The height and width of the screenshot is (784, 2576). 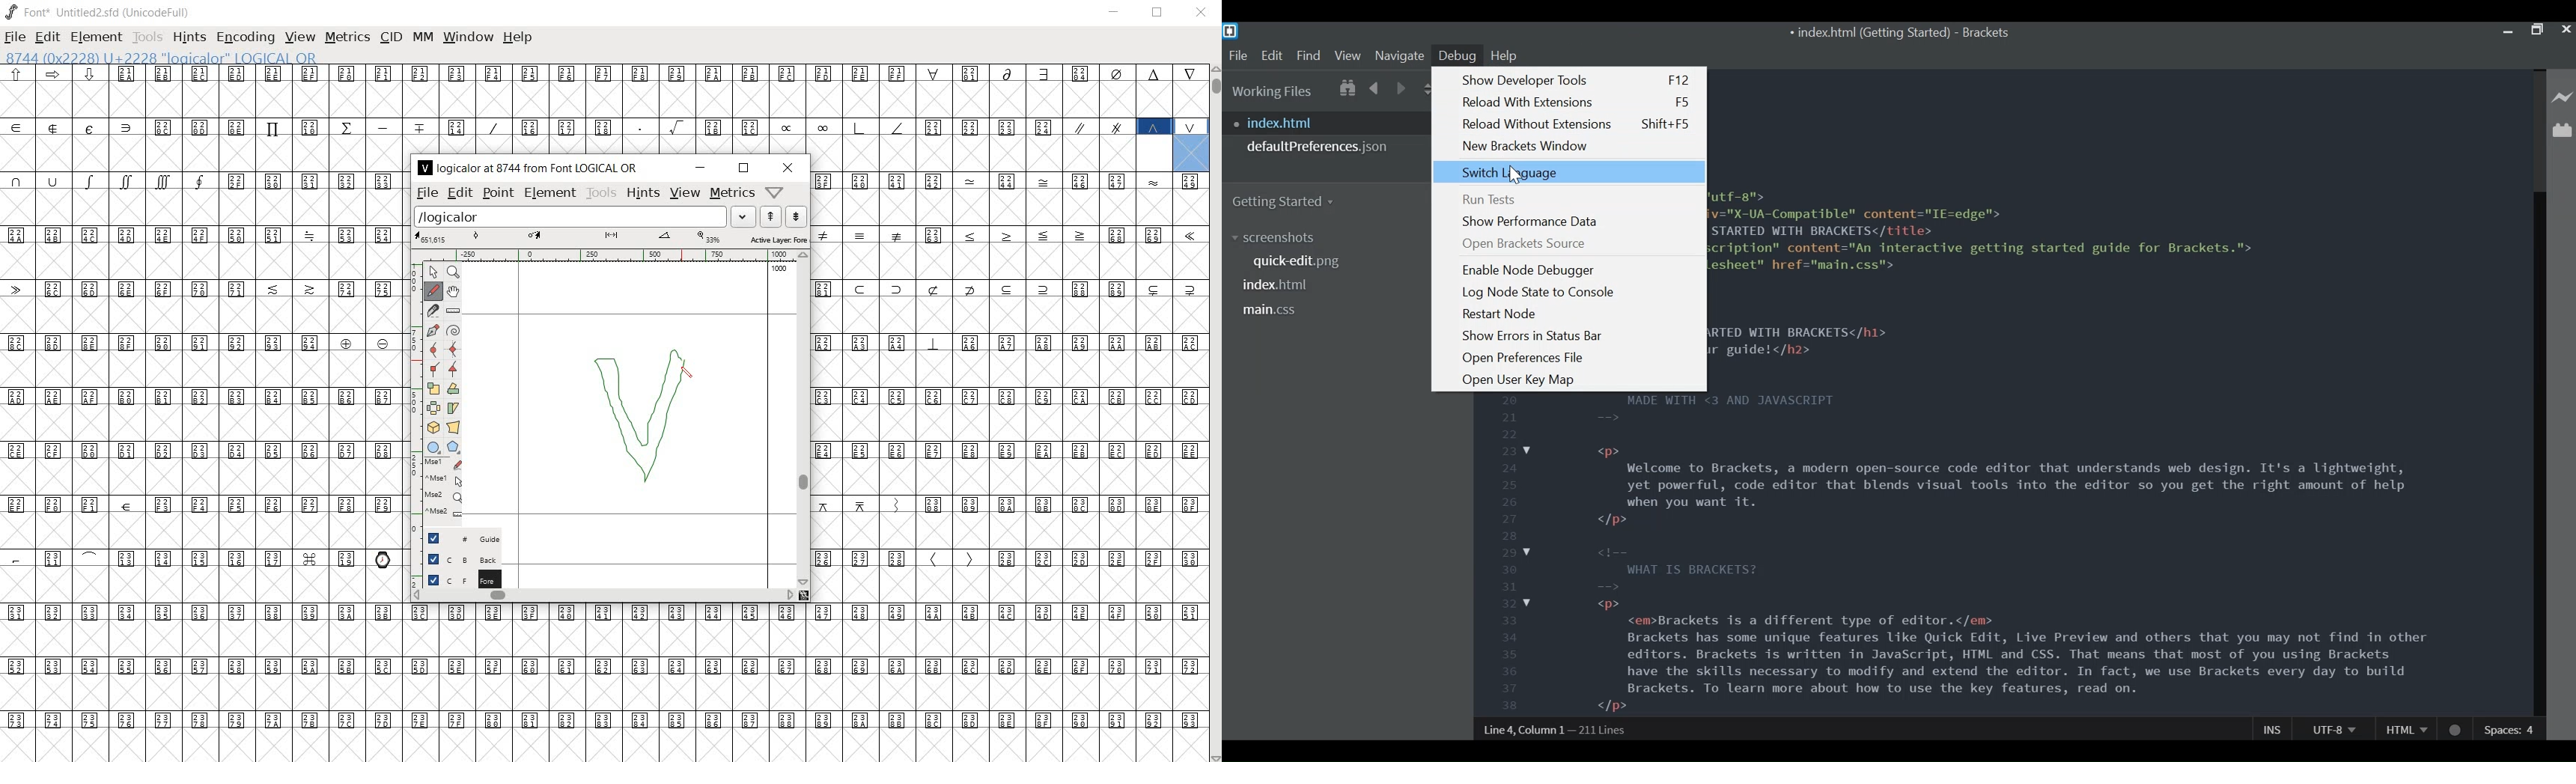 What do you see at coordinates (1237, 56) in the screenshot?
I see `File` at bounding box center [1237, 56].